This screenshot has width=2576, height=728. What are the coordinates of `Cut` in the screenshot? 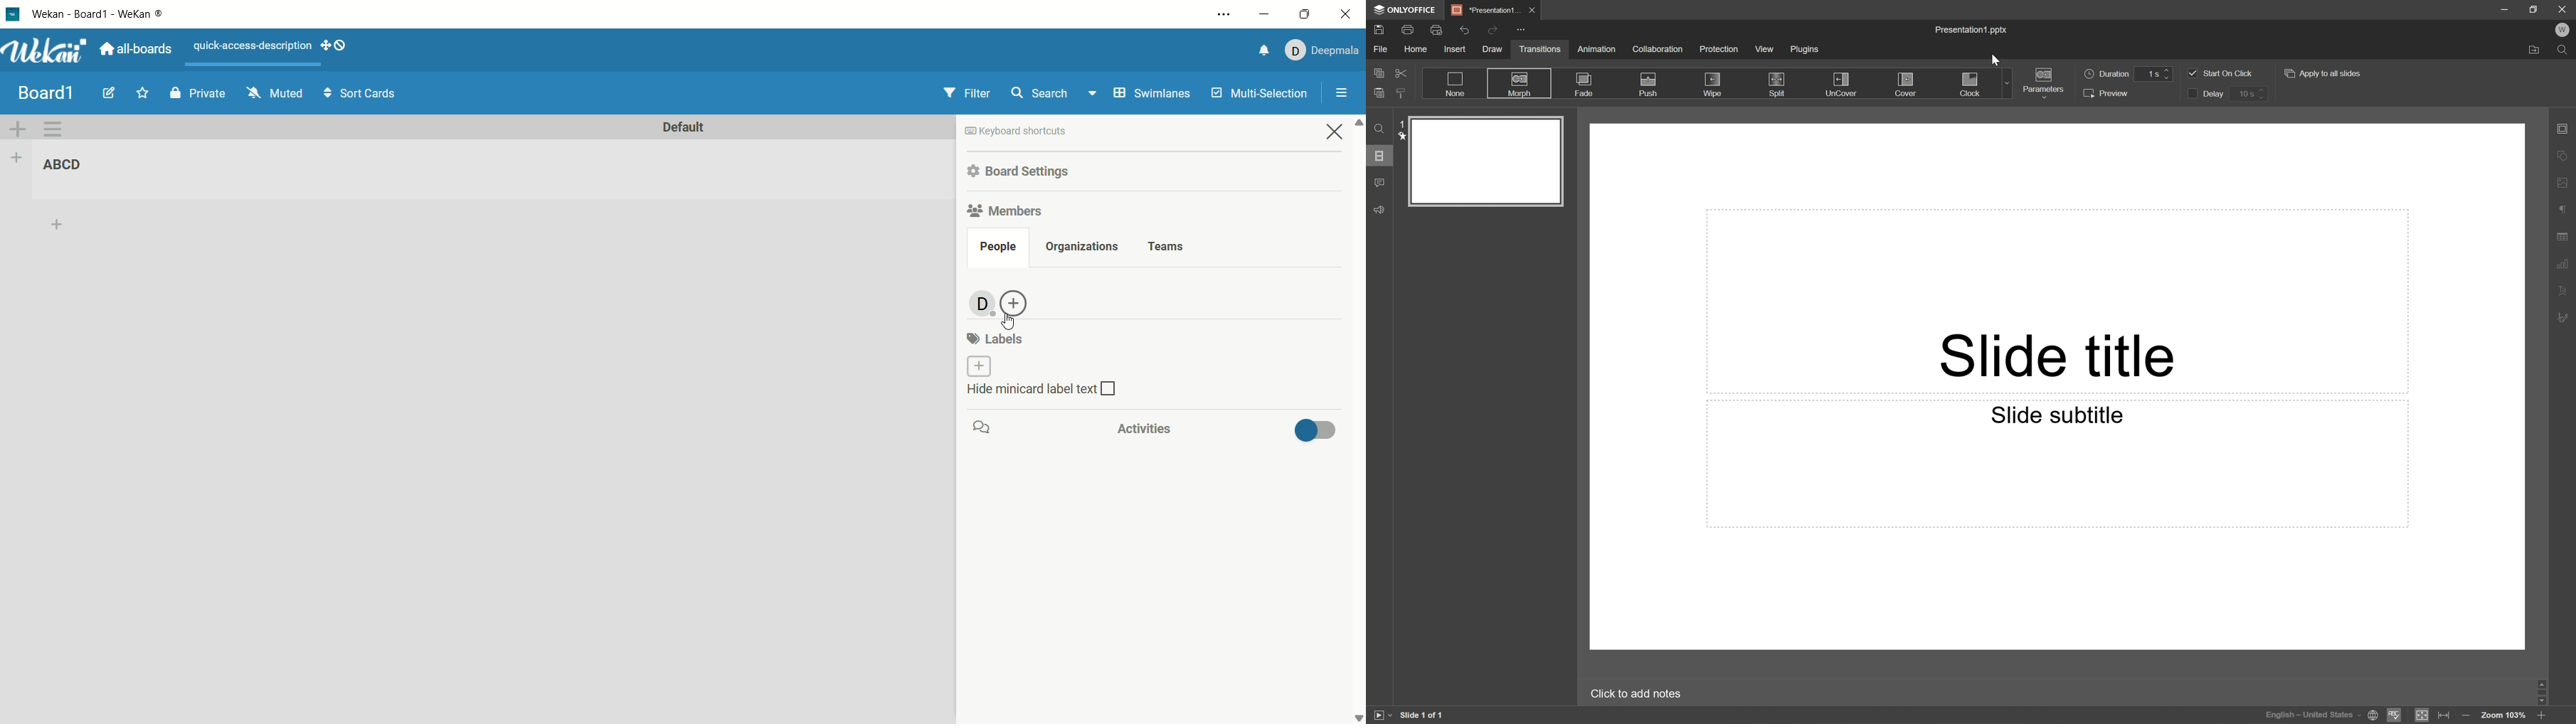 It's located at (1400, 72).